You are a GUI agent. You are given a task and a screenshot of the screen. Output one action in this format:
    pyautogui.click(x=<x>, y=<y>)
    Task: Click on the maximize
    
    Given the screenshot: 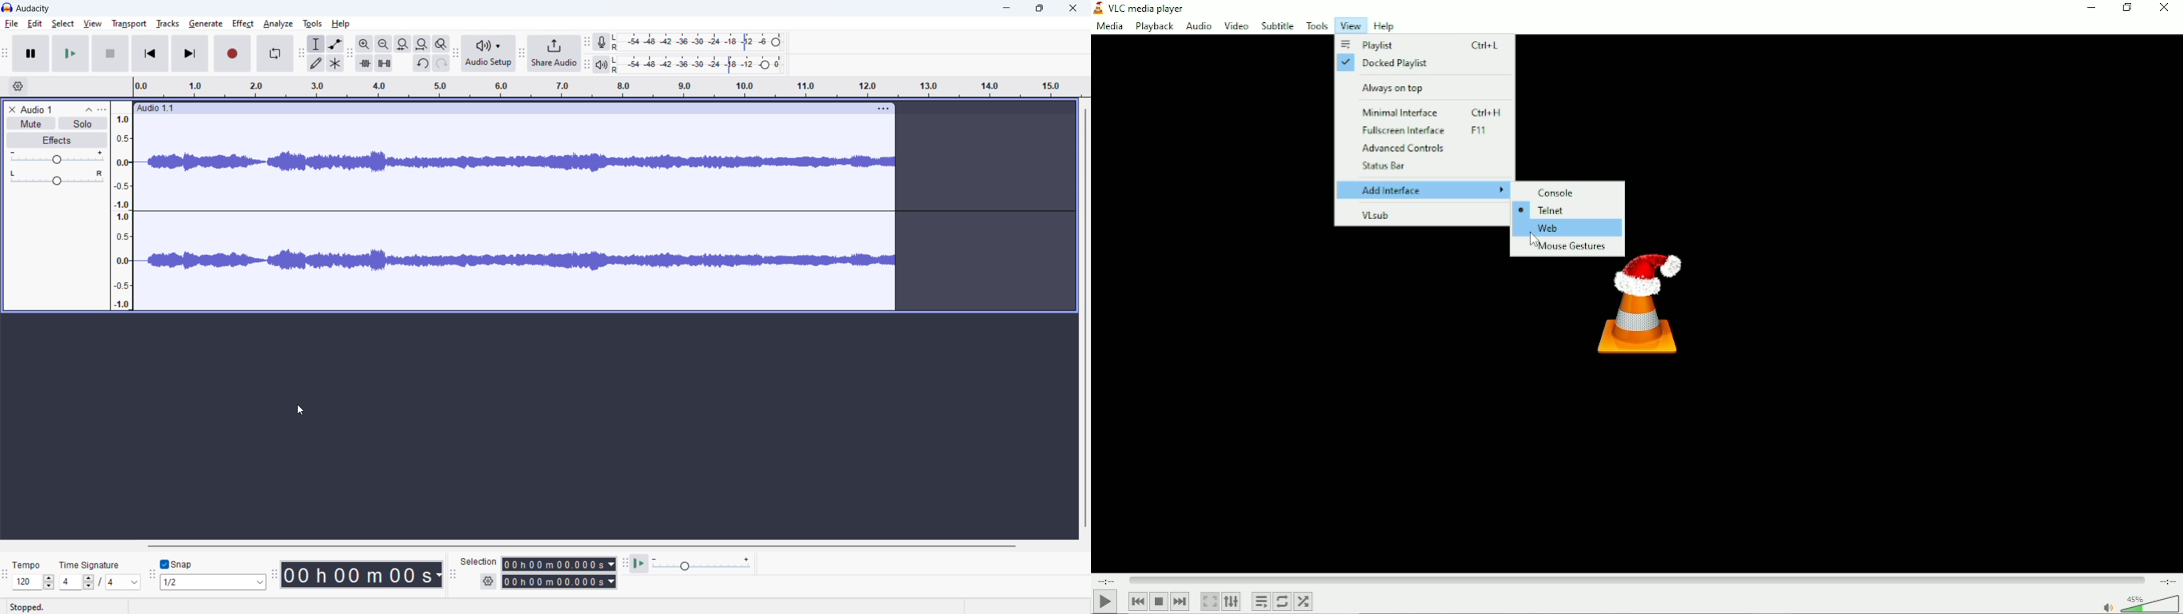 What is the action you would take?
    pyautogui.click(x=1040, y=8)
    